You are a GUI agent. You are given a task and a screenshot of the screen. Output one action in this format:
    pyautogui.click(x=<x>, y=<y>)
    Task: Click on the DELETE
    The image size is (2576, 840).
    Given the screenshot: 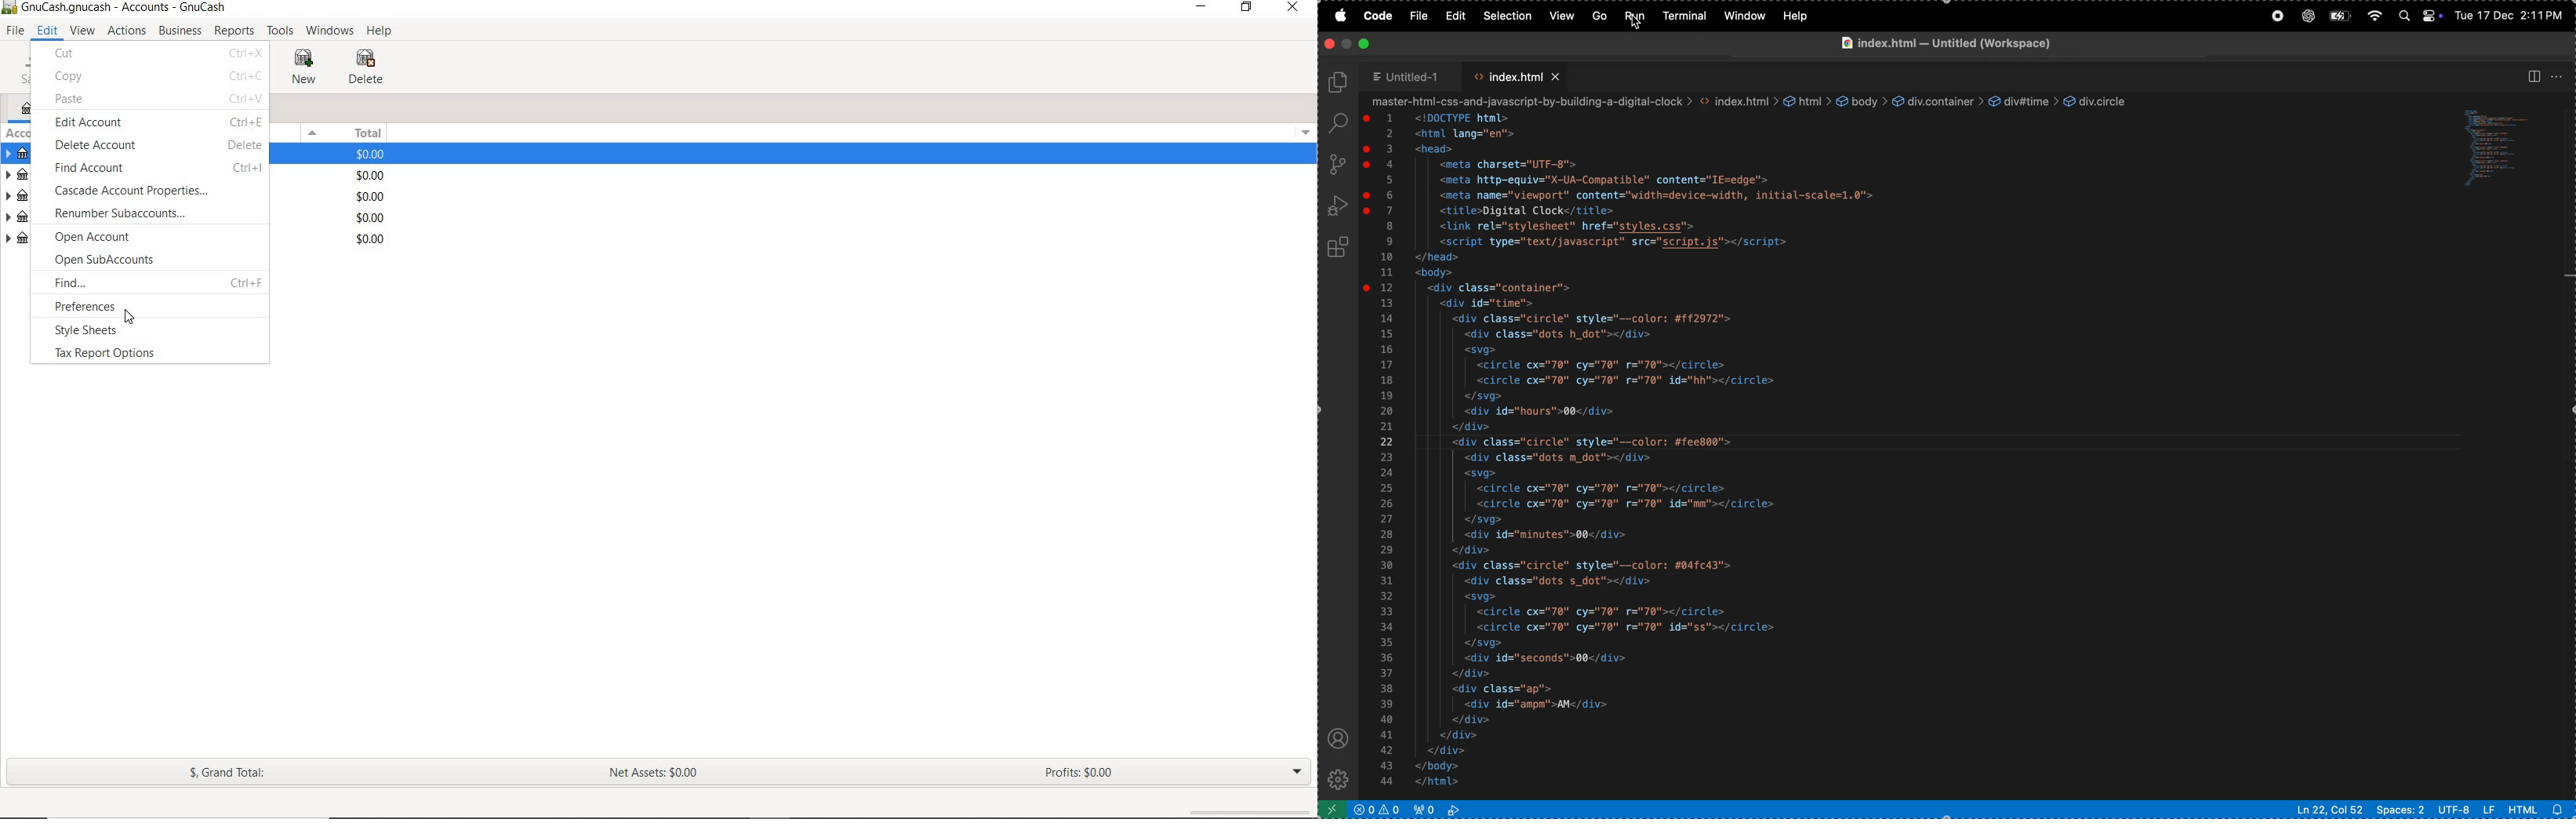 What is the action you would take?
    pyautogui.click(x=368, y=70)
    